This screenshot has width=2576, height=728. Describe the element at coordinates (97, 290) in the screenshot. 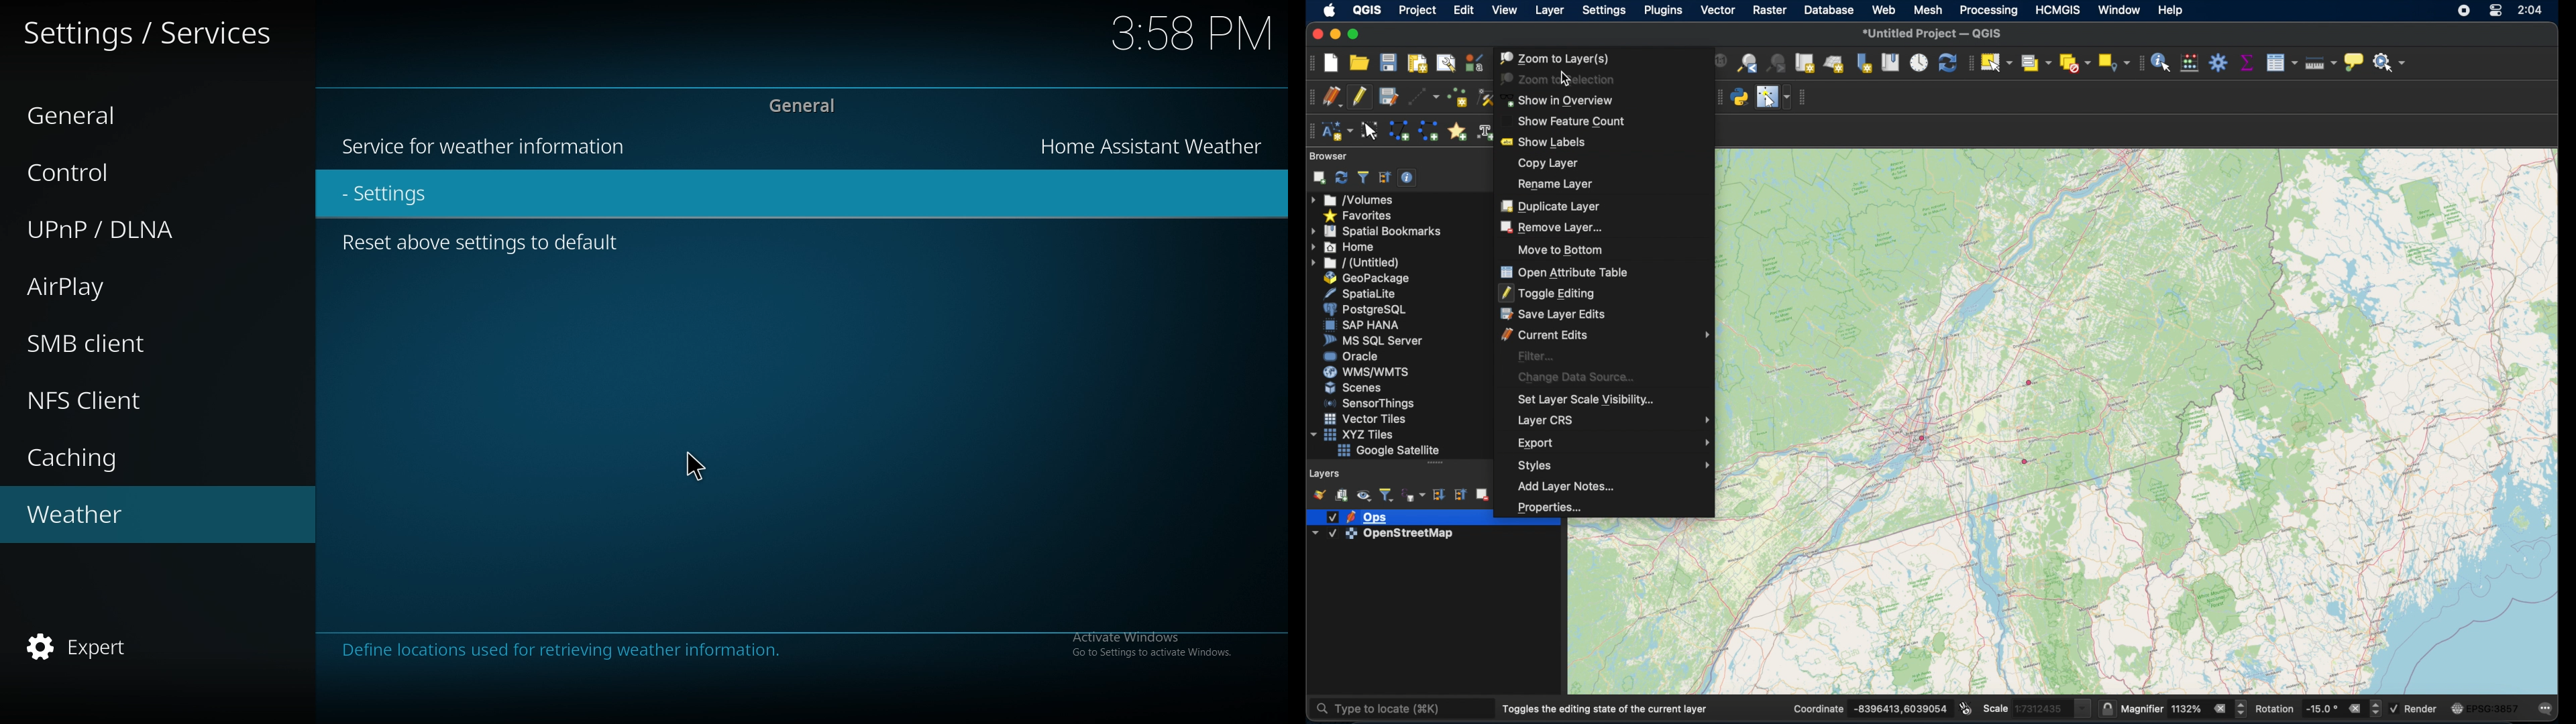

I see `AirPlay` at that location.